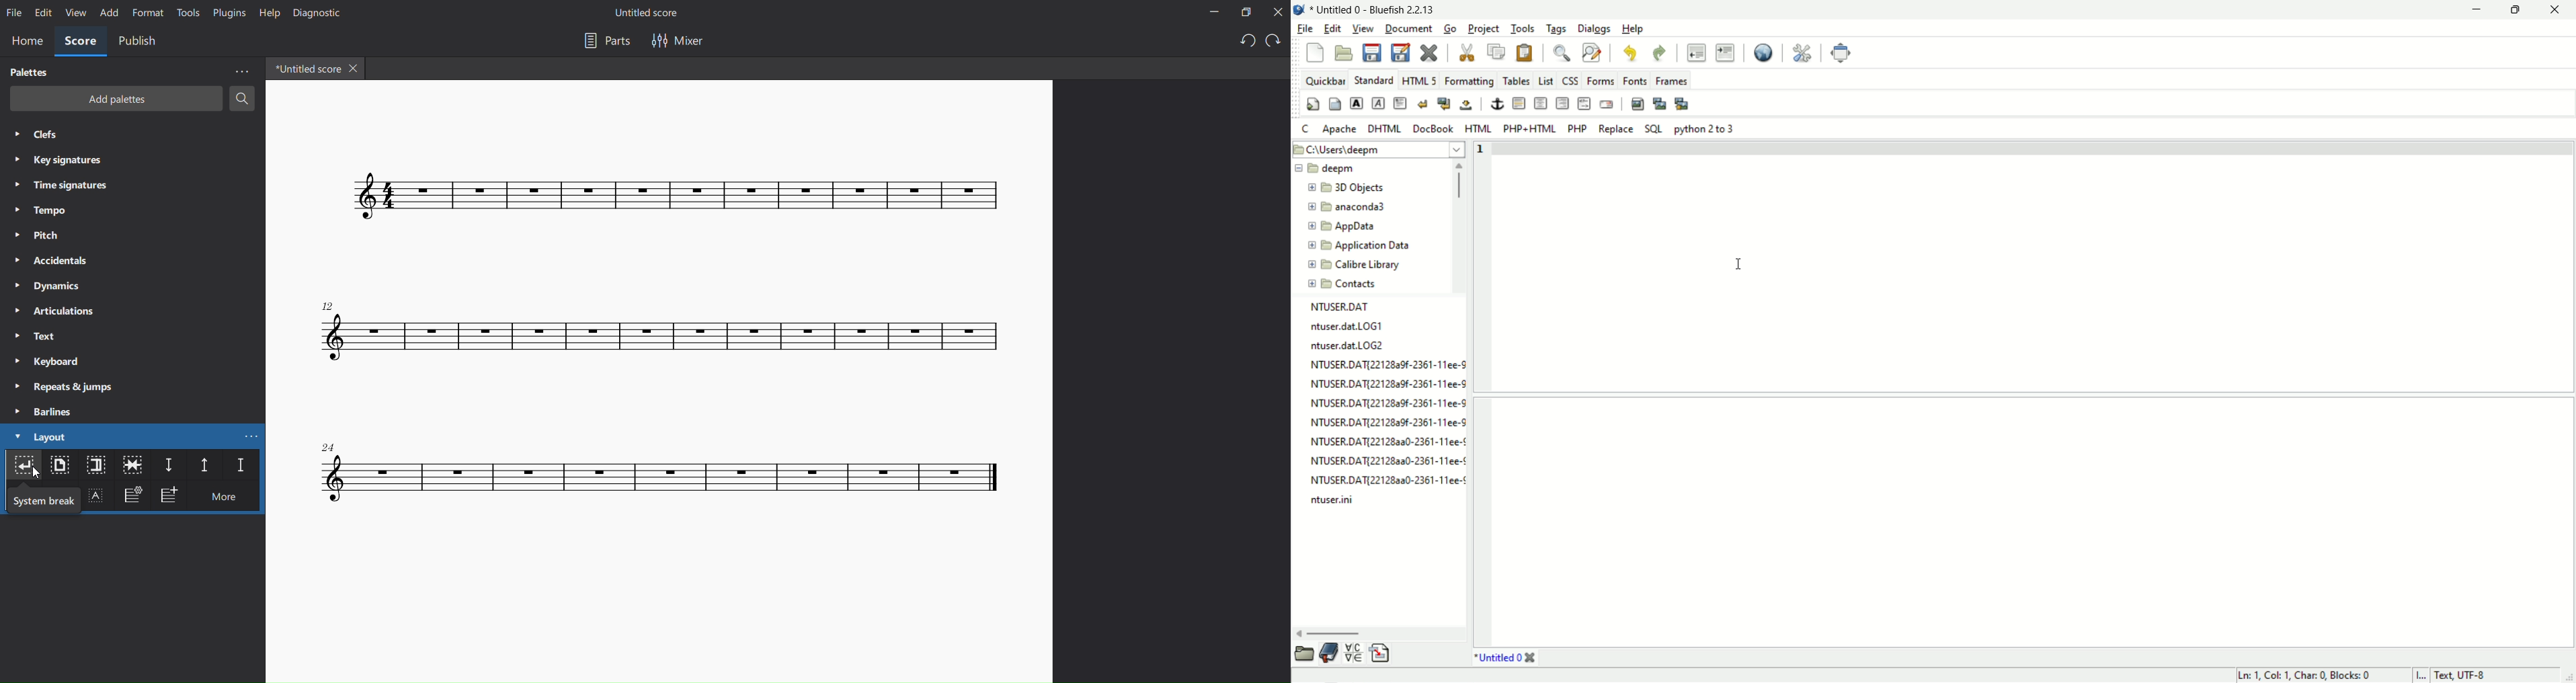  What do you see at coordinates (1382, 405) in the screenshot?
I see `file list` at bounding box center [1382, 405].